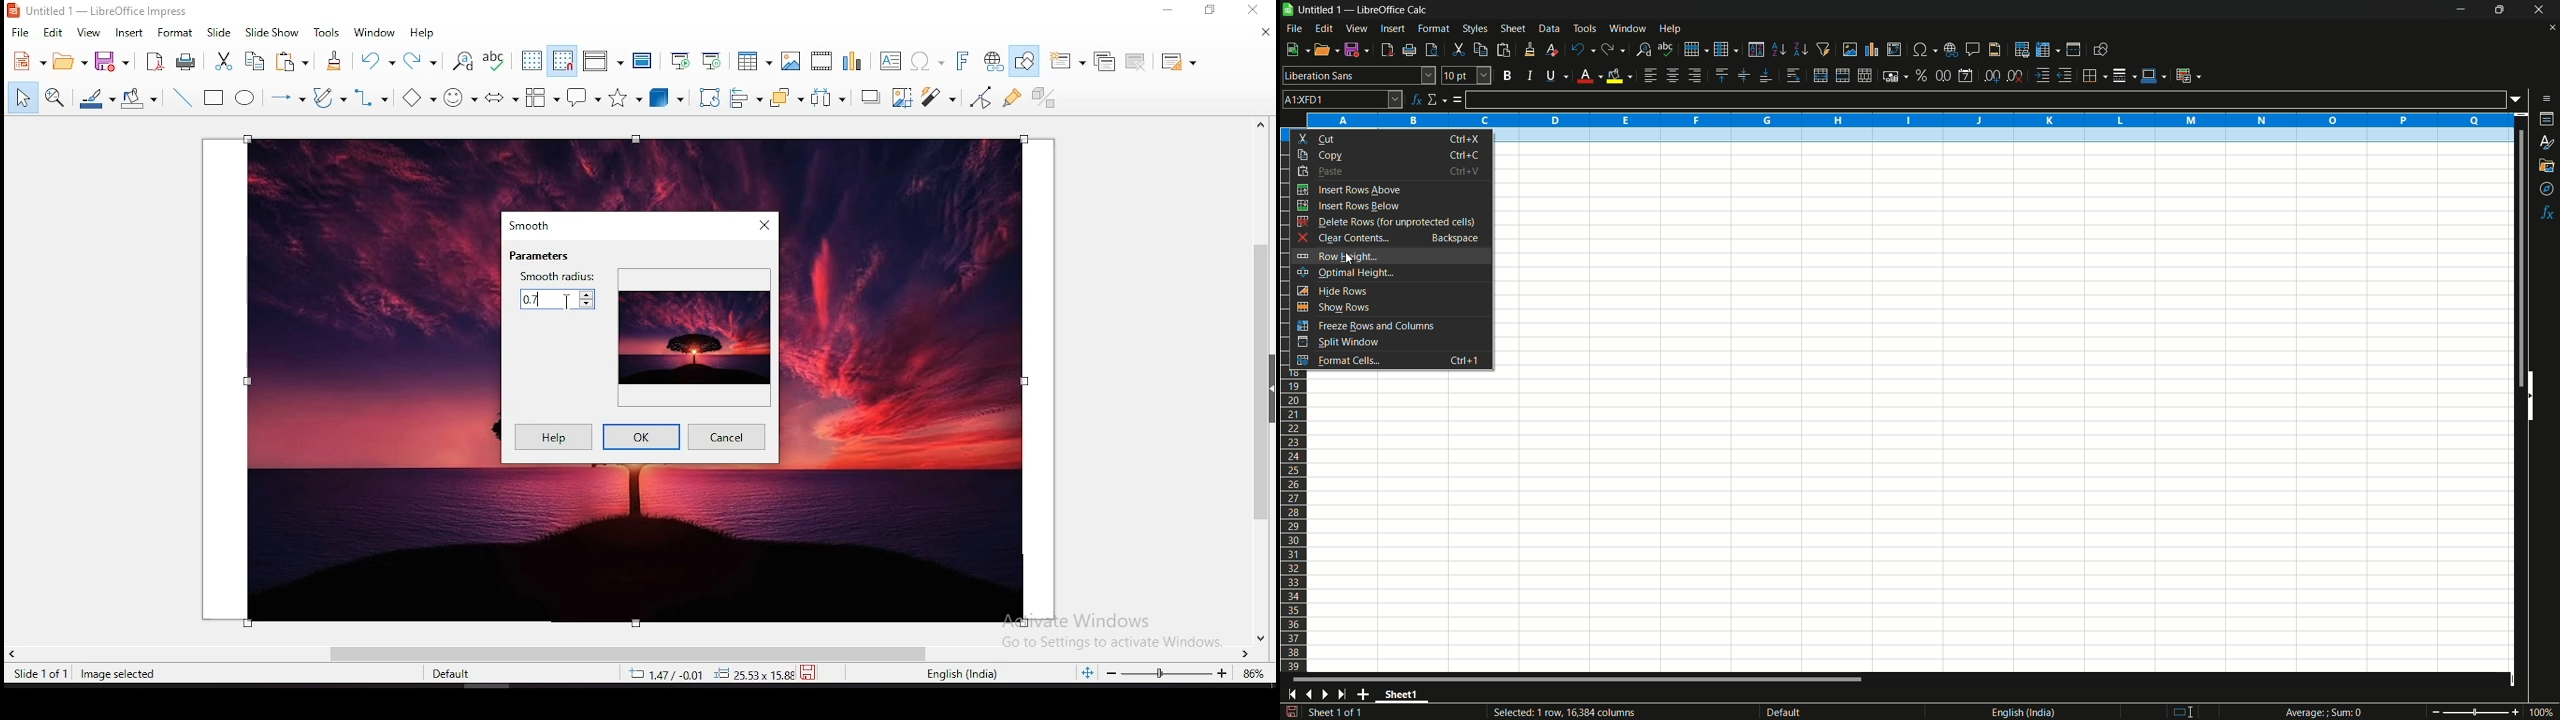 This screenshot has width=2576, height=728. I want to click on paste, so click(1503, 50).